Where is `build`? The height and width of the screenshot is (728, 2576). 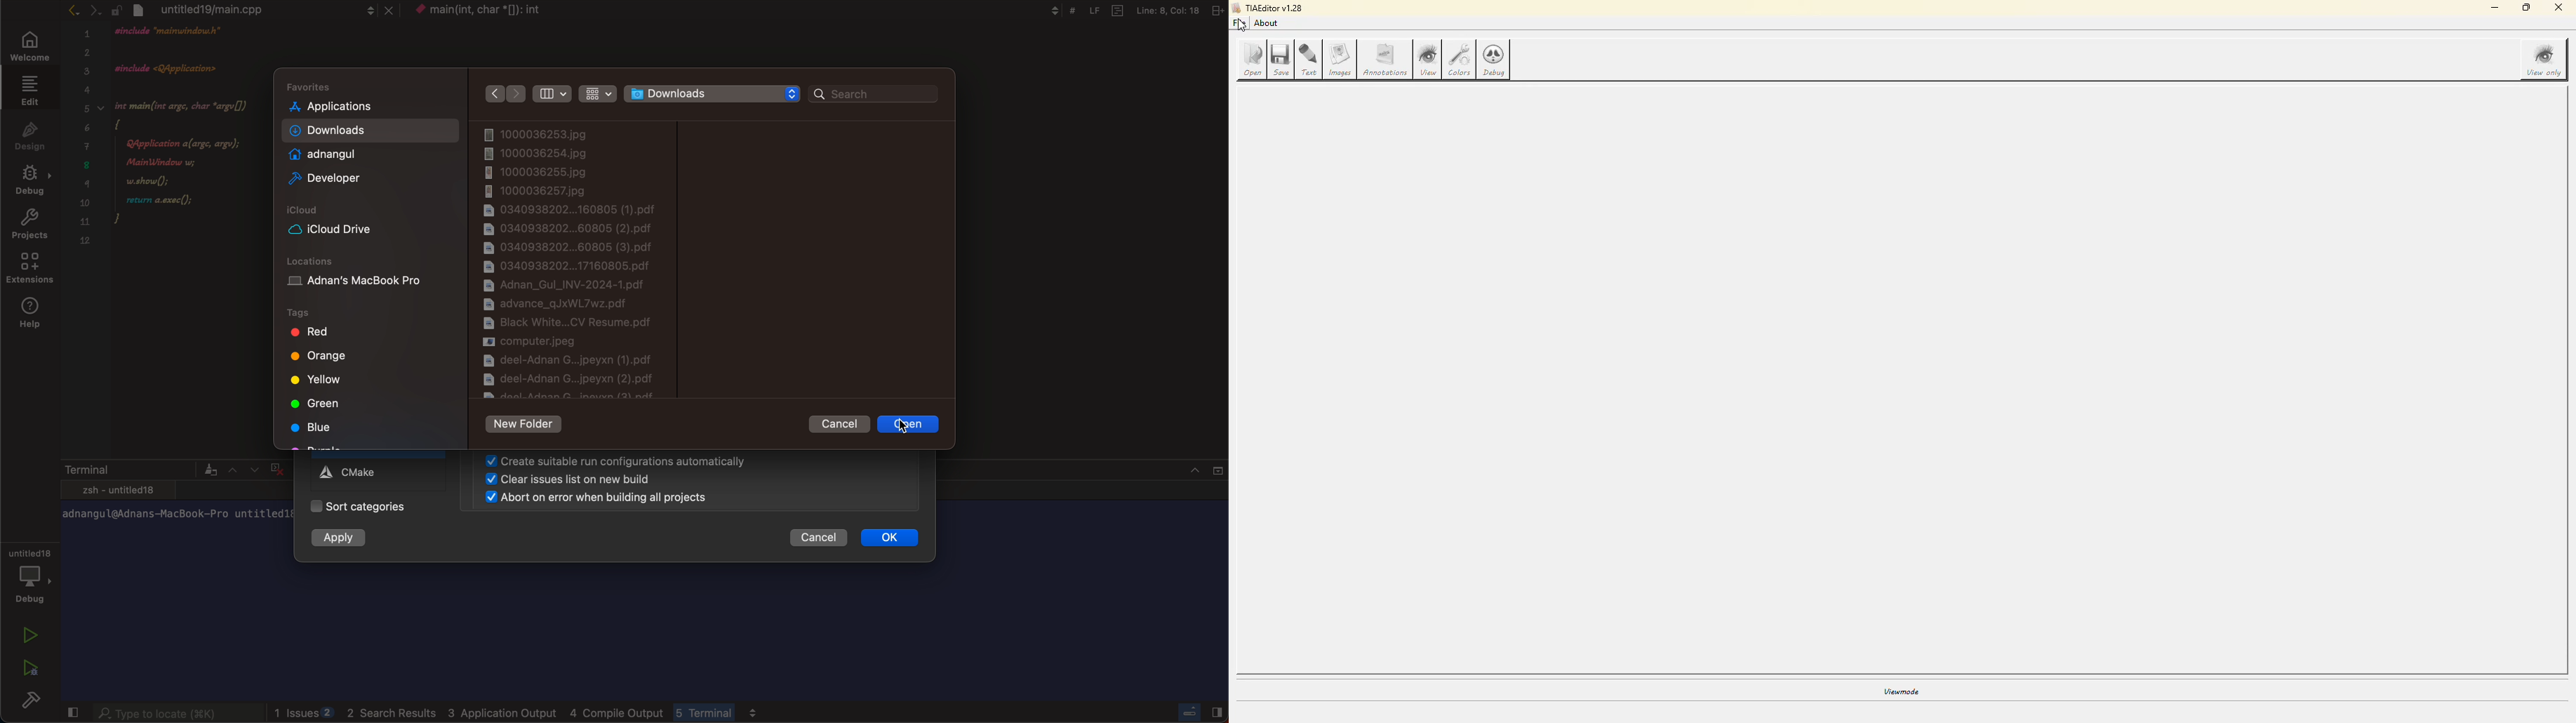 build is located at coordinates (29, 701).